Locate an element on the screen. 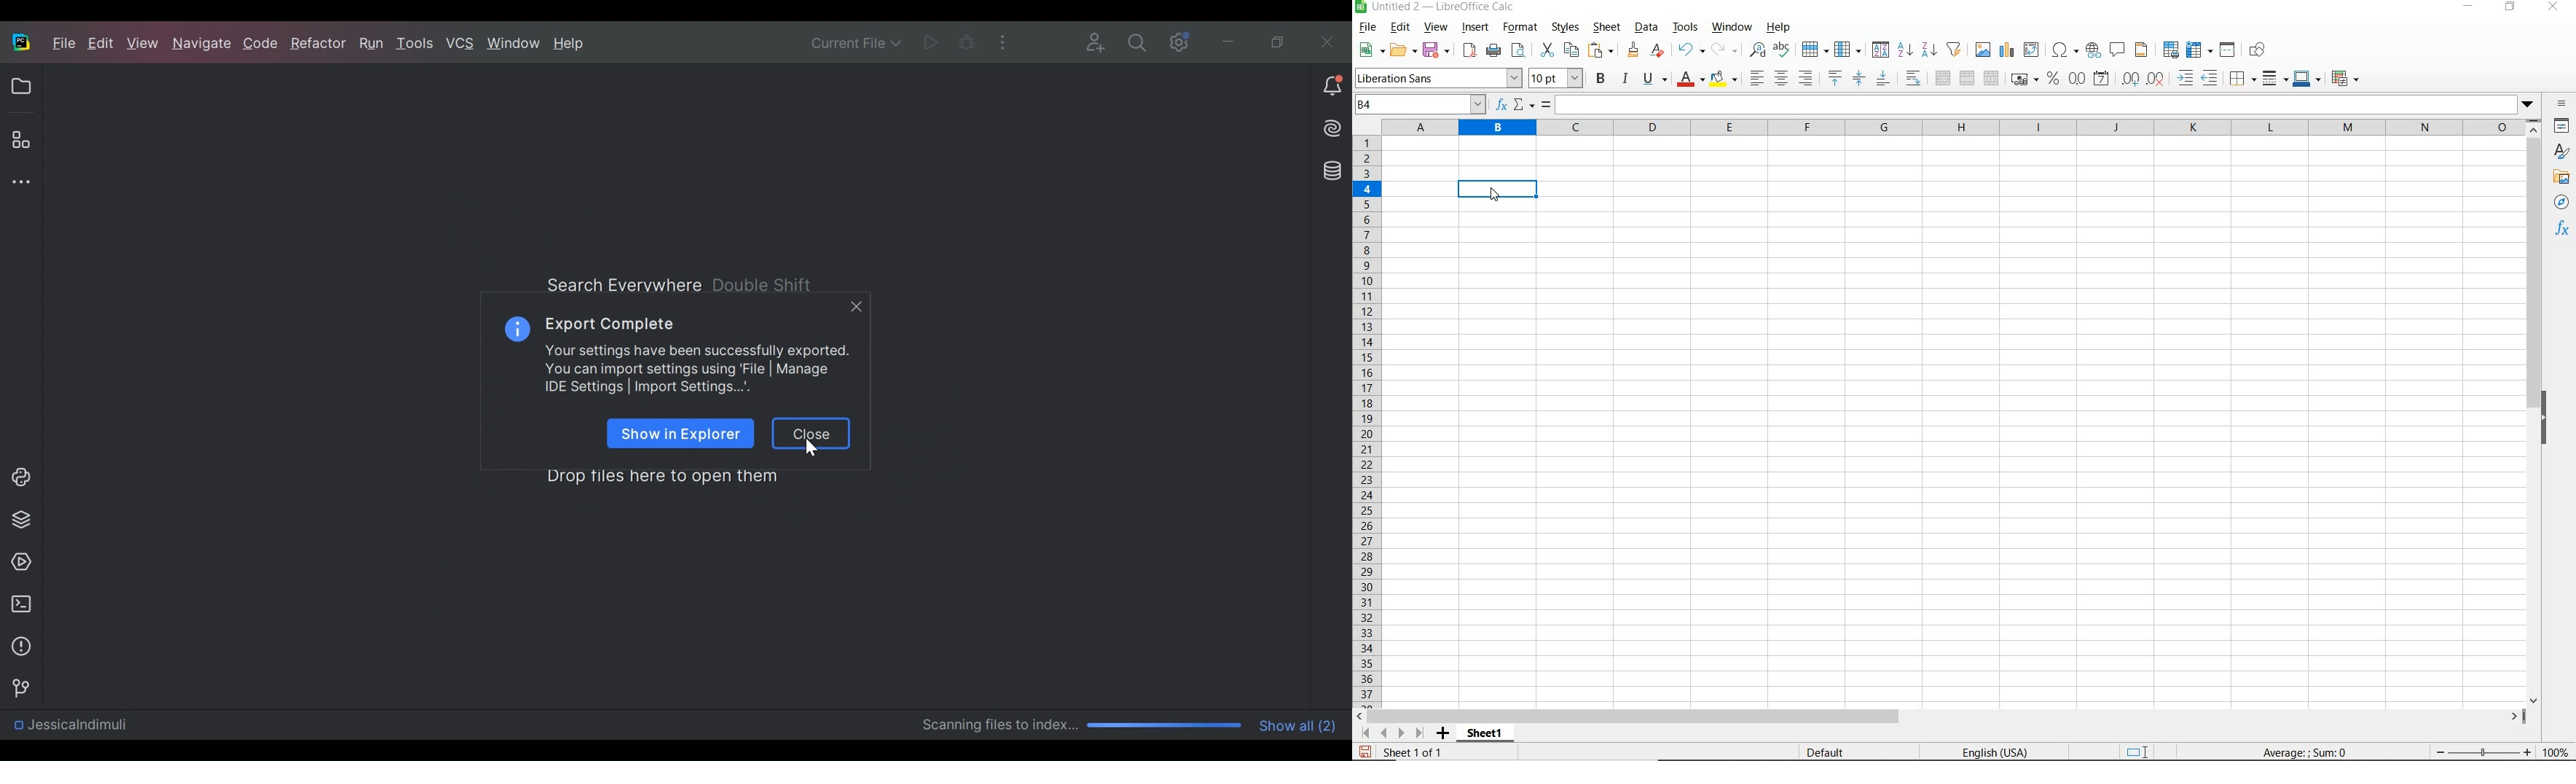 This screenshot has width=2576, height=784. save is located at coordinates (1435, 50).